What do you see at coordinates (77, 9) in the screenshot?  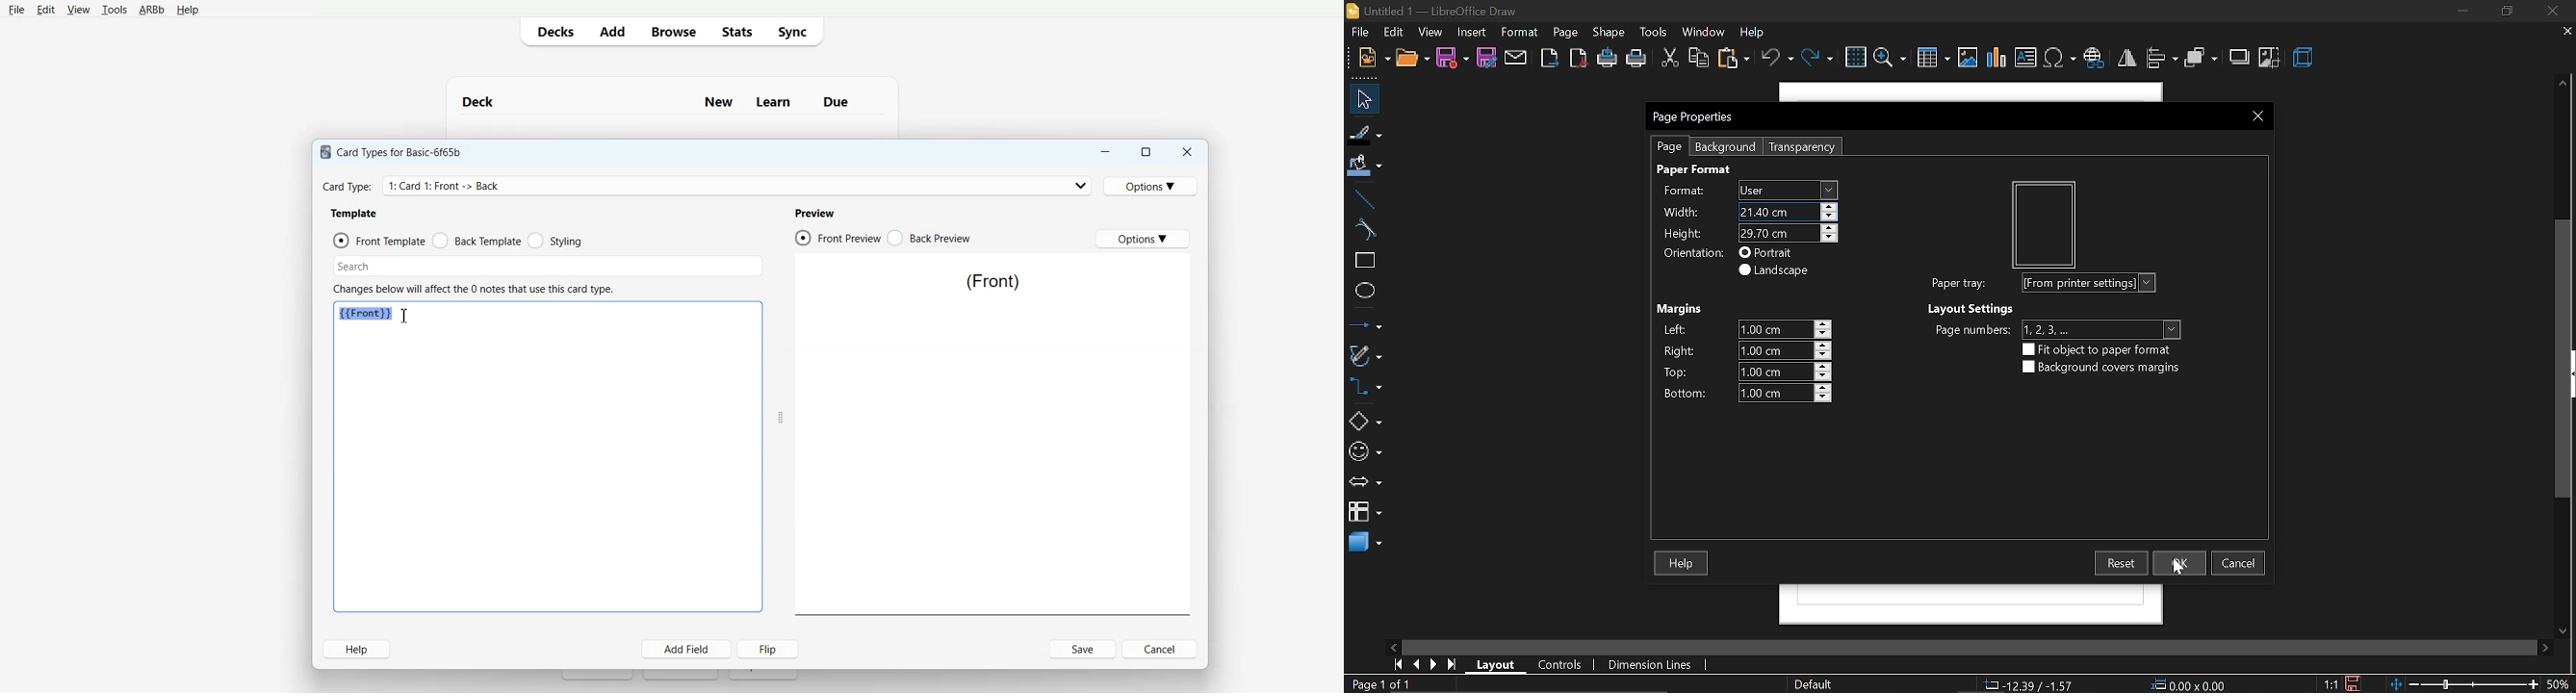 I see `View` at bounding box center [77, 9].